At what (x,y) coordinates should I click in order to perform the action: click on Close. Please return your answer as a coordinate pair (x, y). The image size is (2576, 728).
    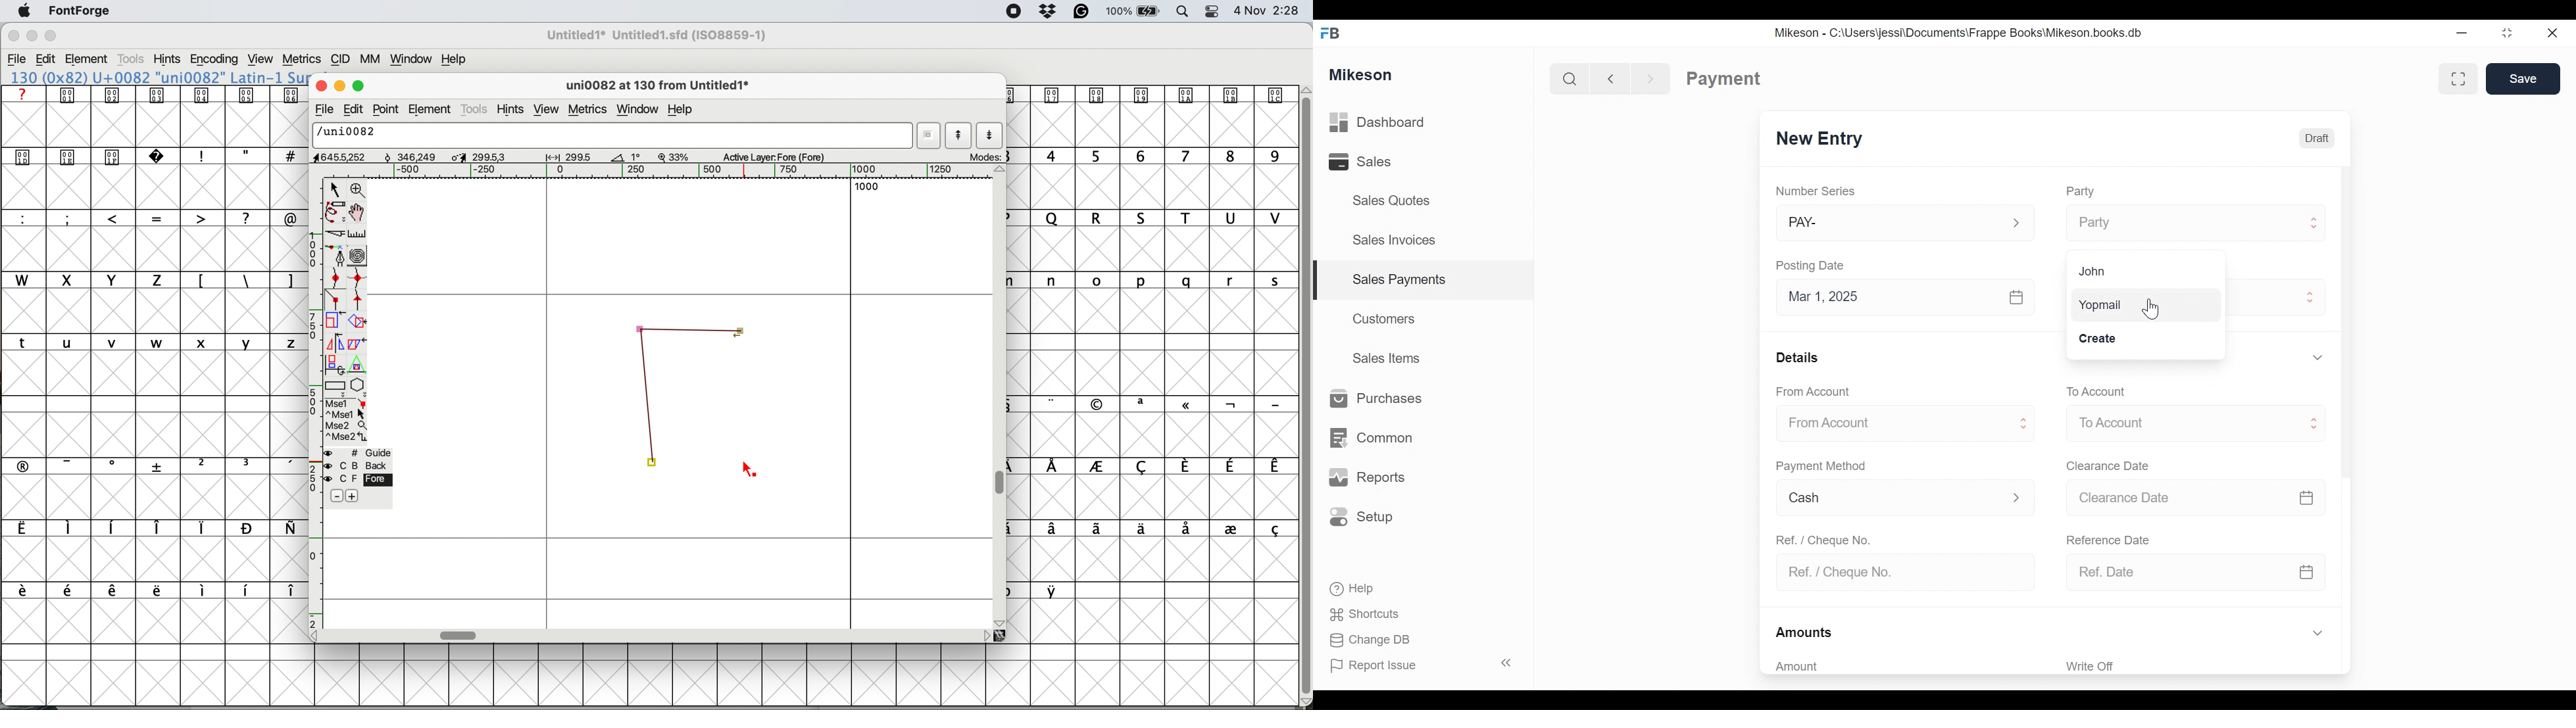
    Looking at the image, I should click on (2550, 31).